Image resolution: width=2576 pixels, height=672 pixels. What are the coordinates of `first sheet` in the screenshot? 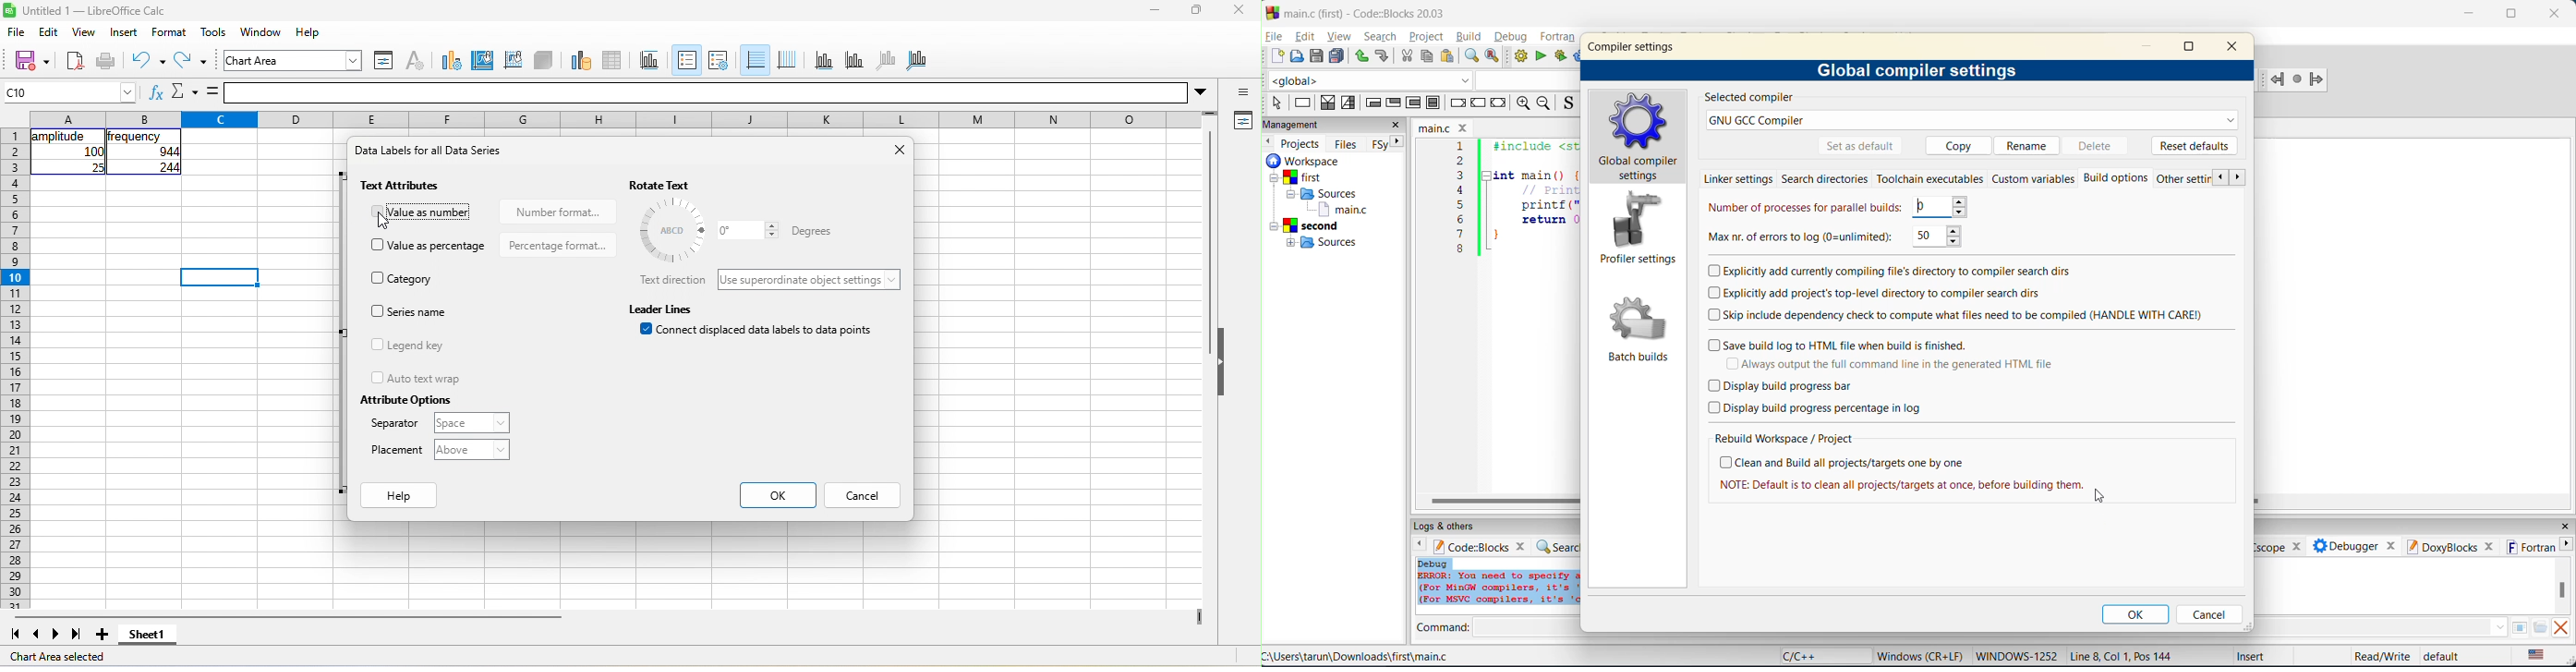 It's located at (13, 633).